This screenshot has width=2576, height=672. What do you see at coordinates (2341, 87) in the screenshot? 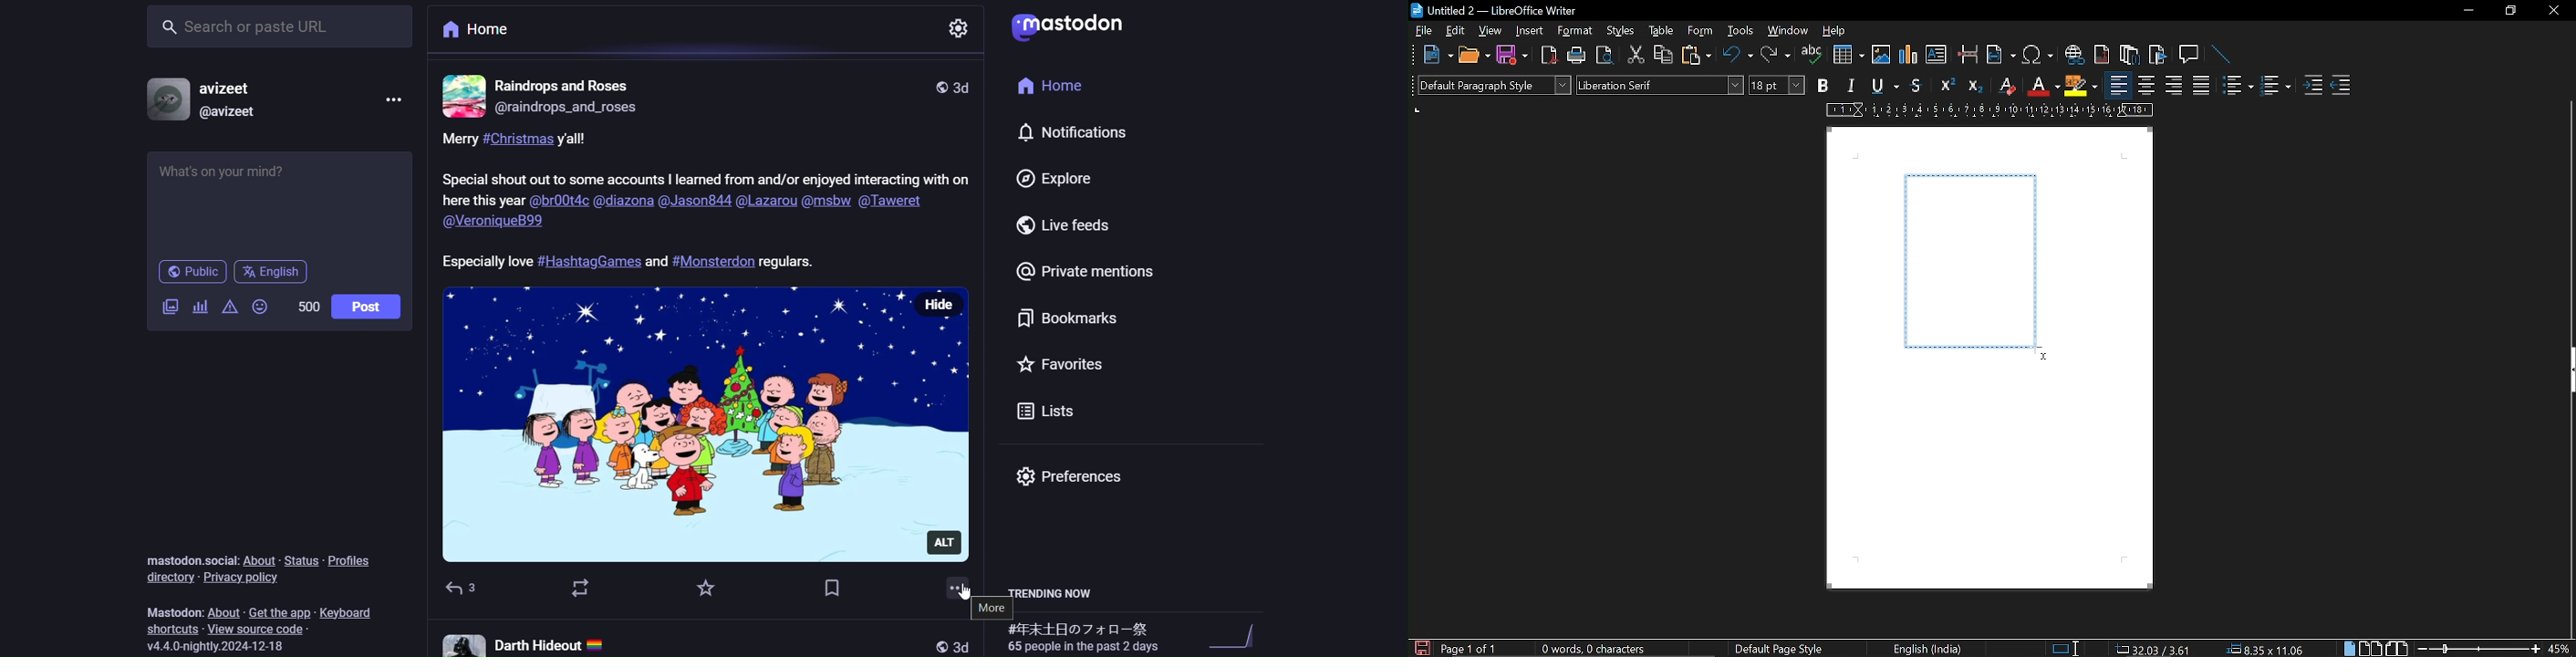
I see `indent right` at bounding box center [2341, 87].